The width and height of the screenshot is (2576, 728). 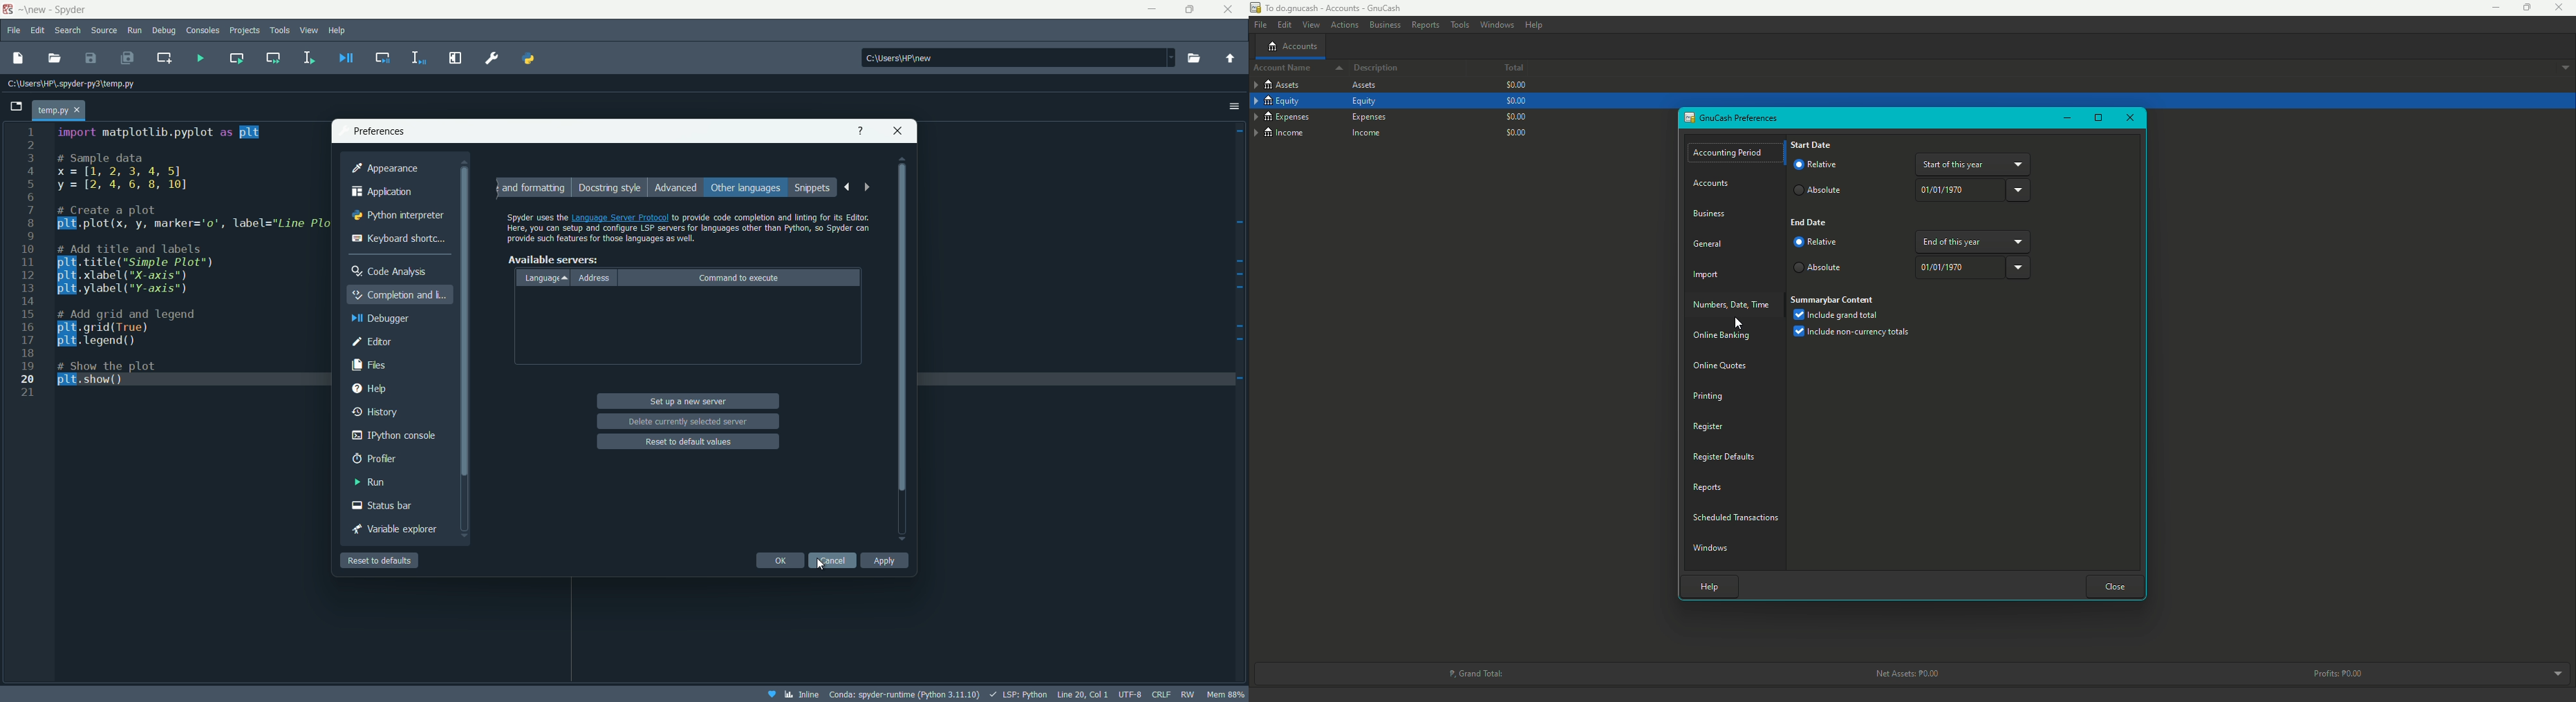 I want to click on source, so click(x=103, y=31).